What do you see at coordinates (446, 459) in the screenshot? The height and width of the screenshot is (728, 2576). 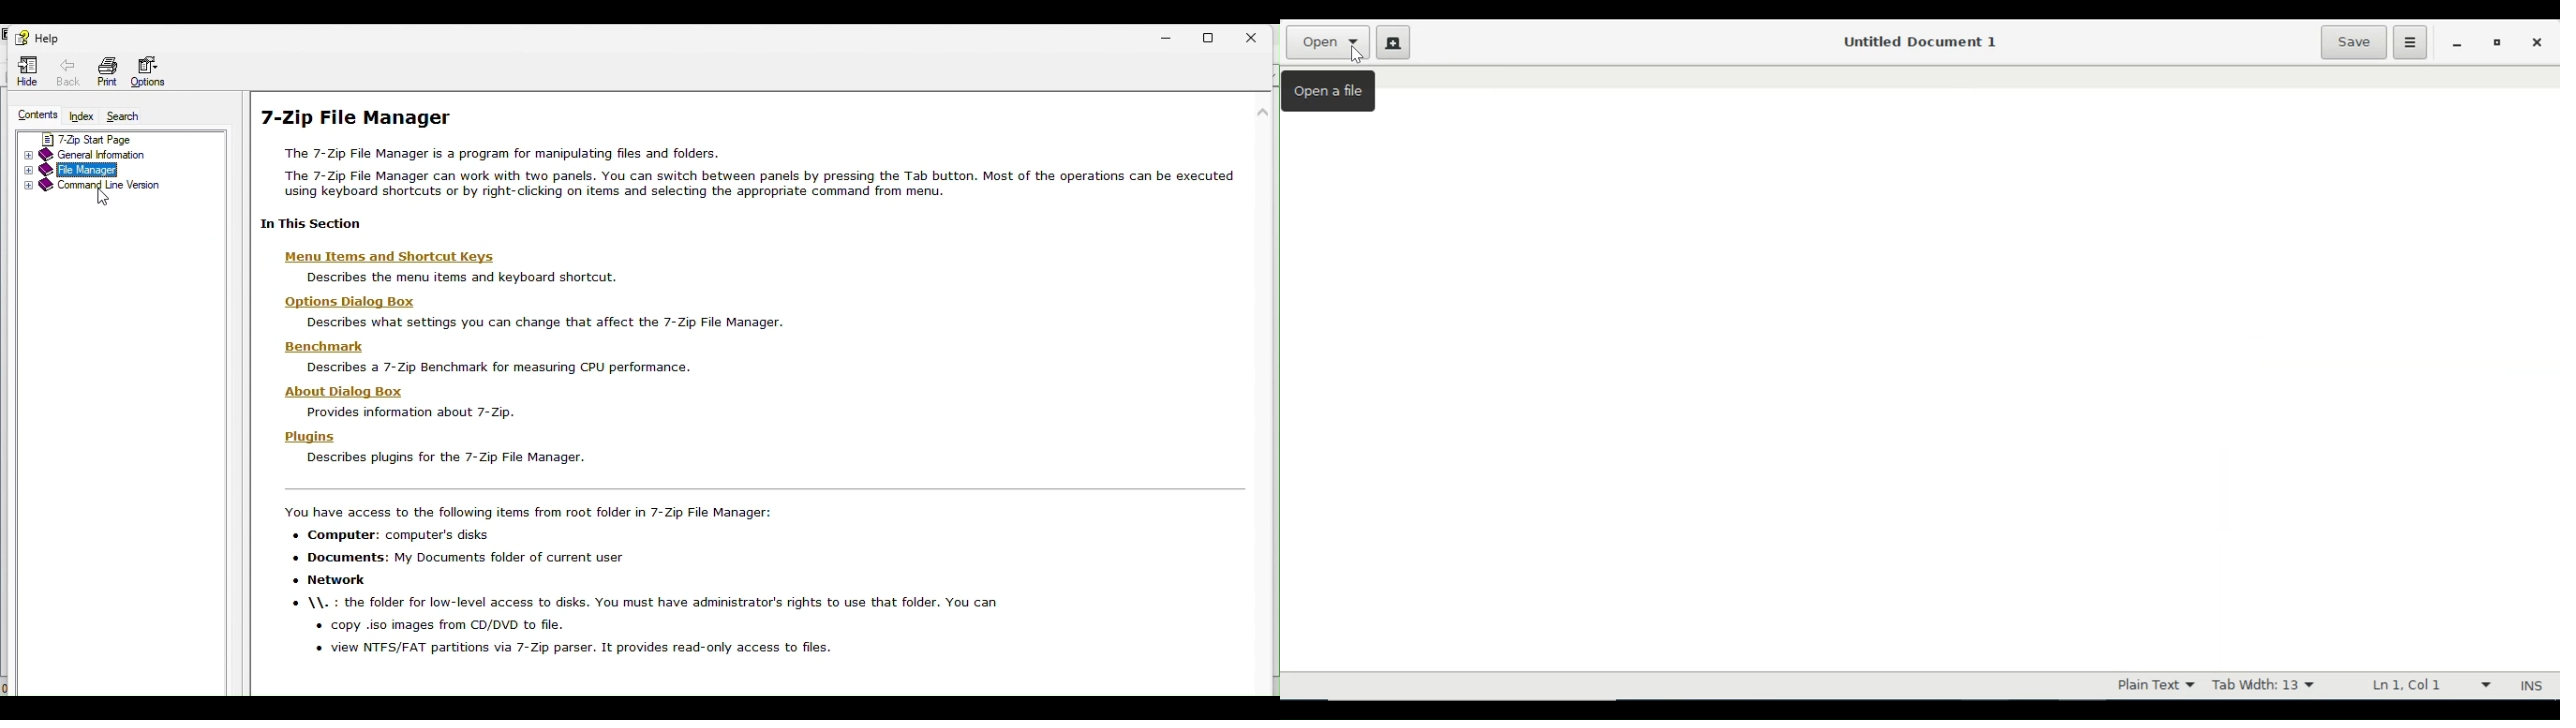 I see `describe pllugins` at bounding box center [446, 459].